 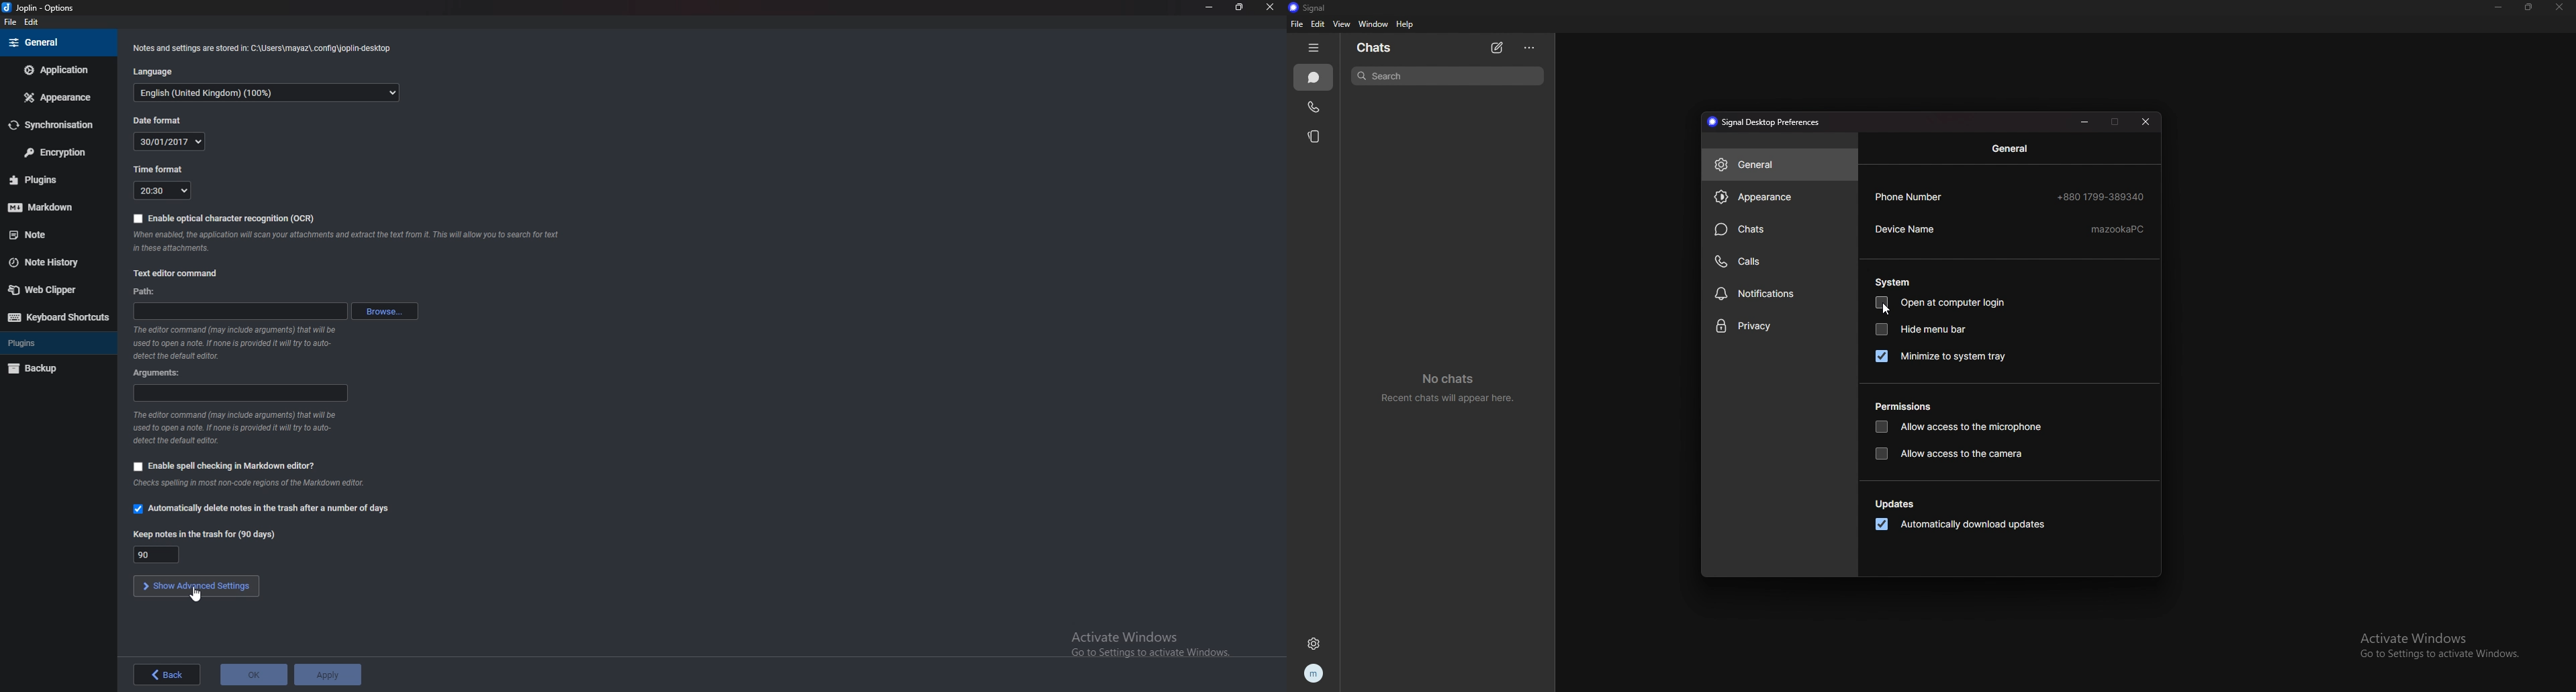 What do you see at coordinates (158, 555) in the screenshot?
I see `90 days` at bounding box center [158, 555].